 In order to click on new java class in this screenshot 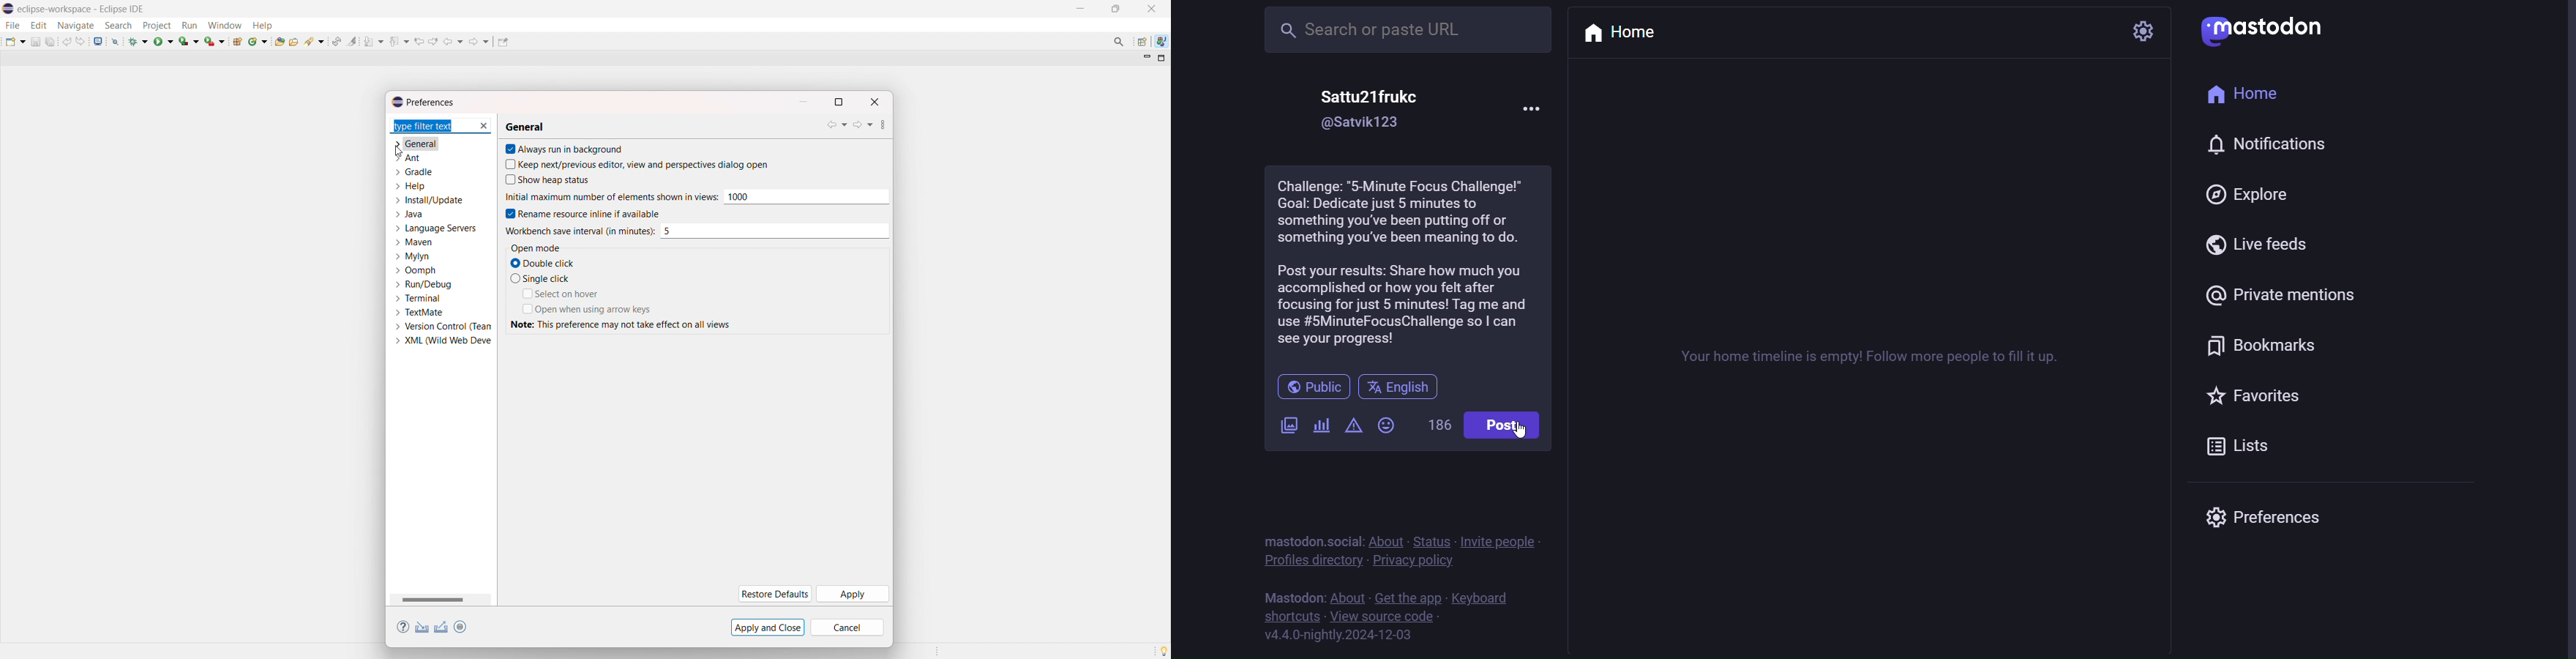, I will do `click(259, 41)`.